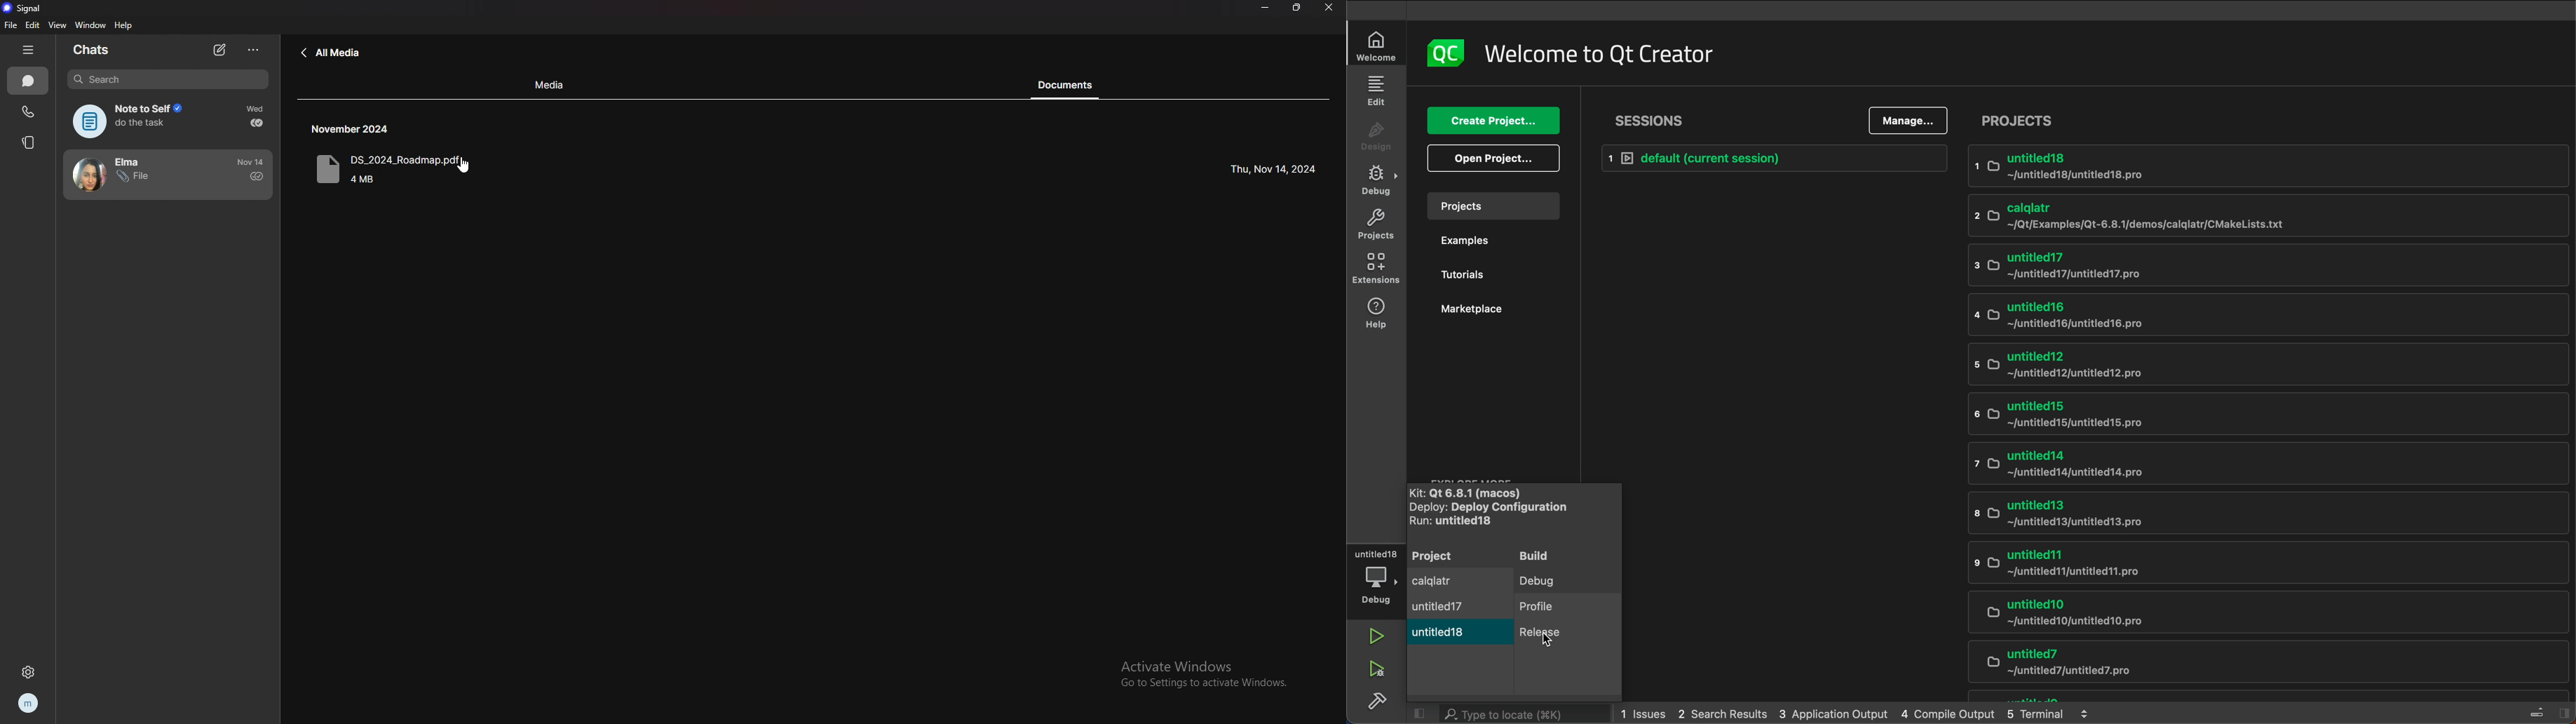 The width and height of the screenshot is (2576, 728). Describe the element at coordinates (1444, 636) in the screenshot. I see `untitled 18` at that location.